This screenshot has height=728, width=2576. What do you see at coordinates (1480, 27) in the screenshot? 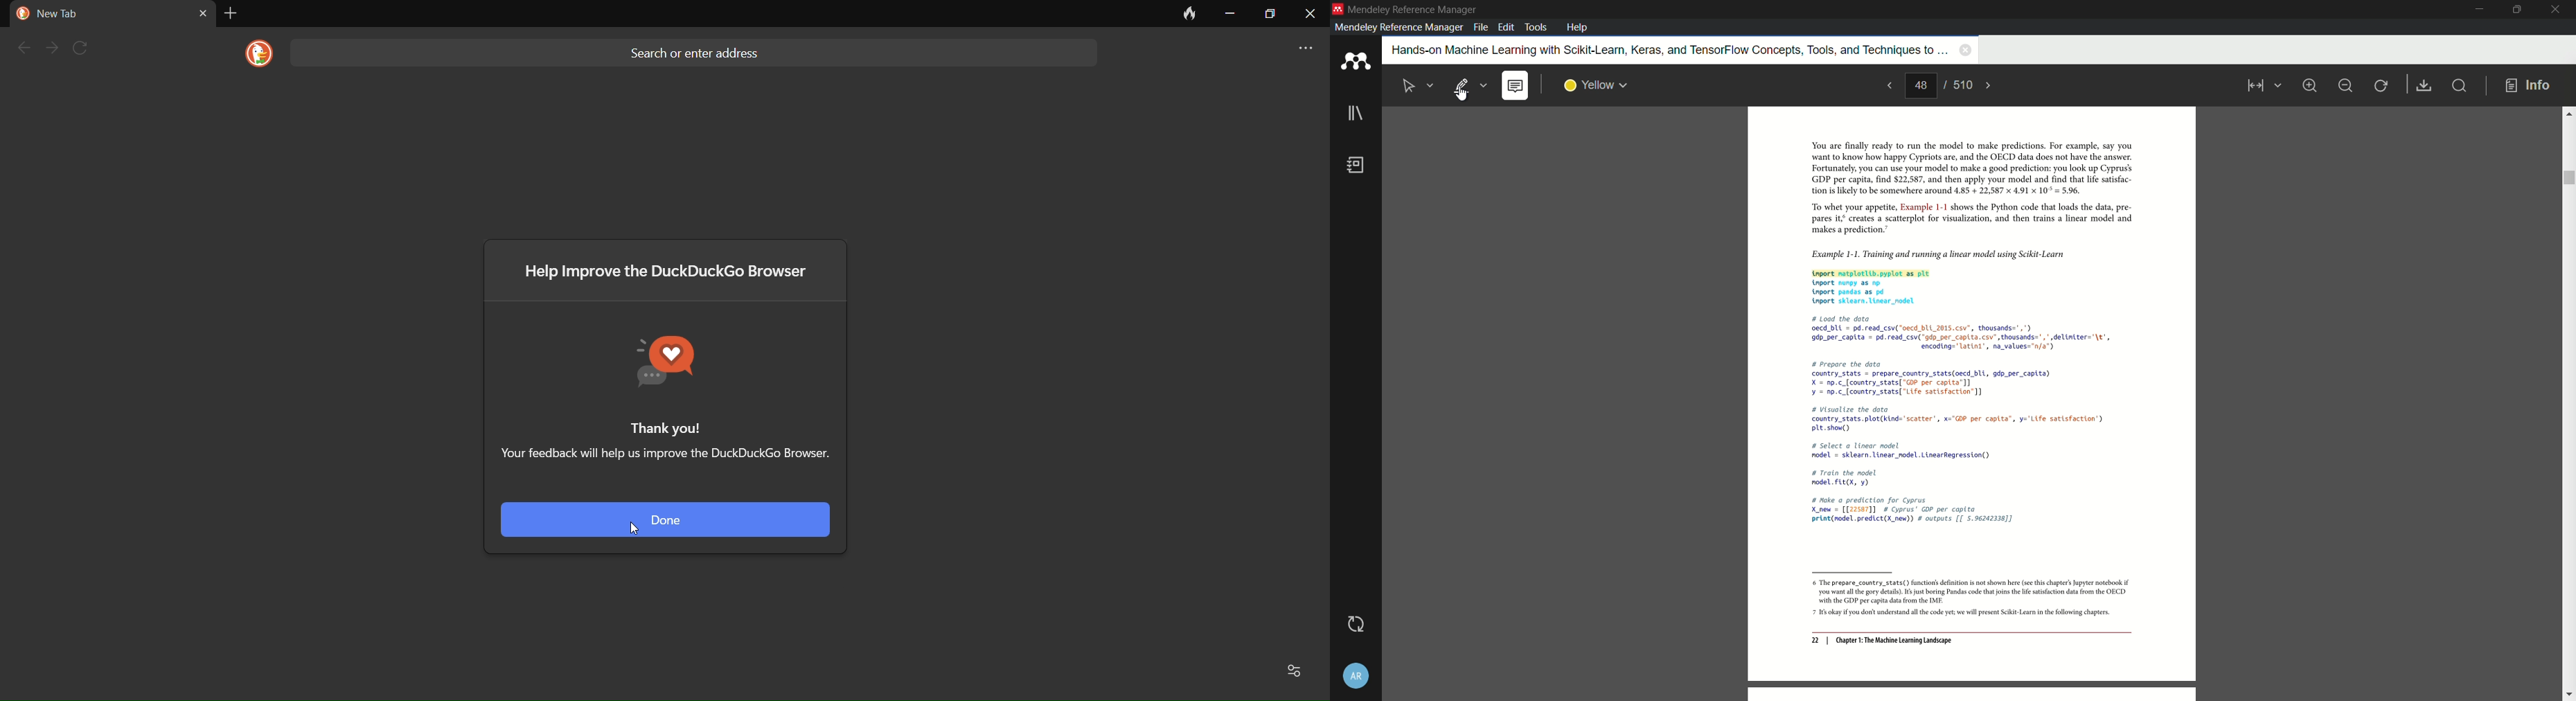
I see `file menu` at bounding box center [1480, 27].